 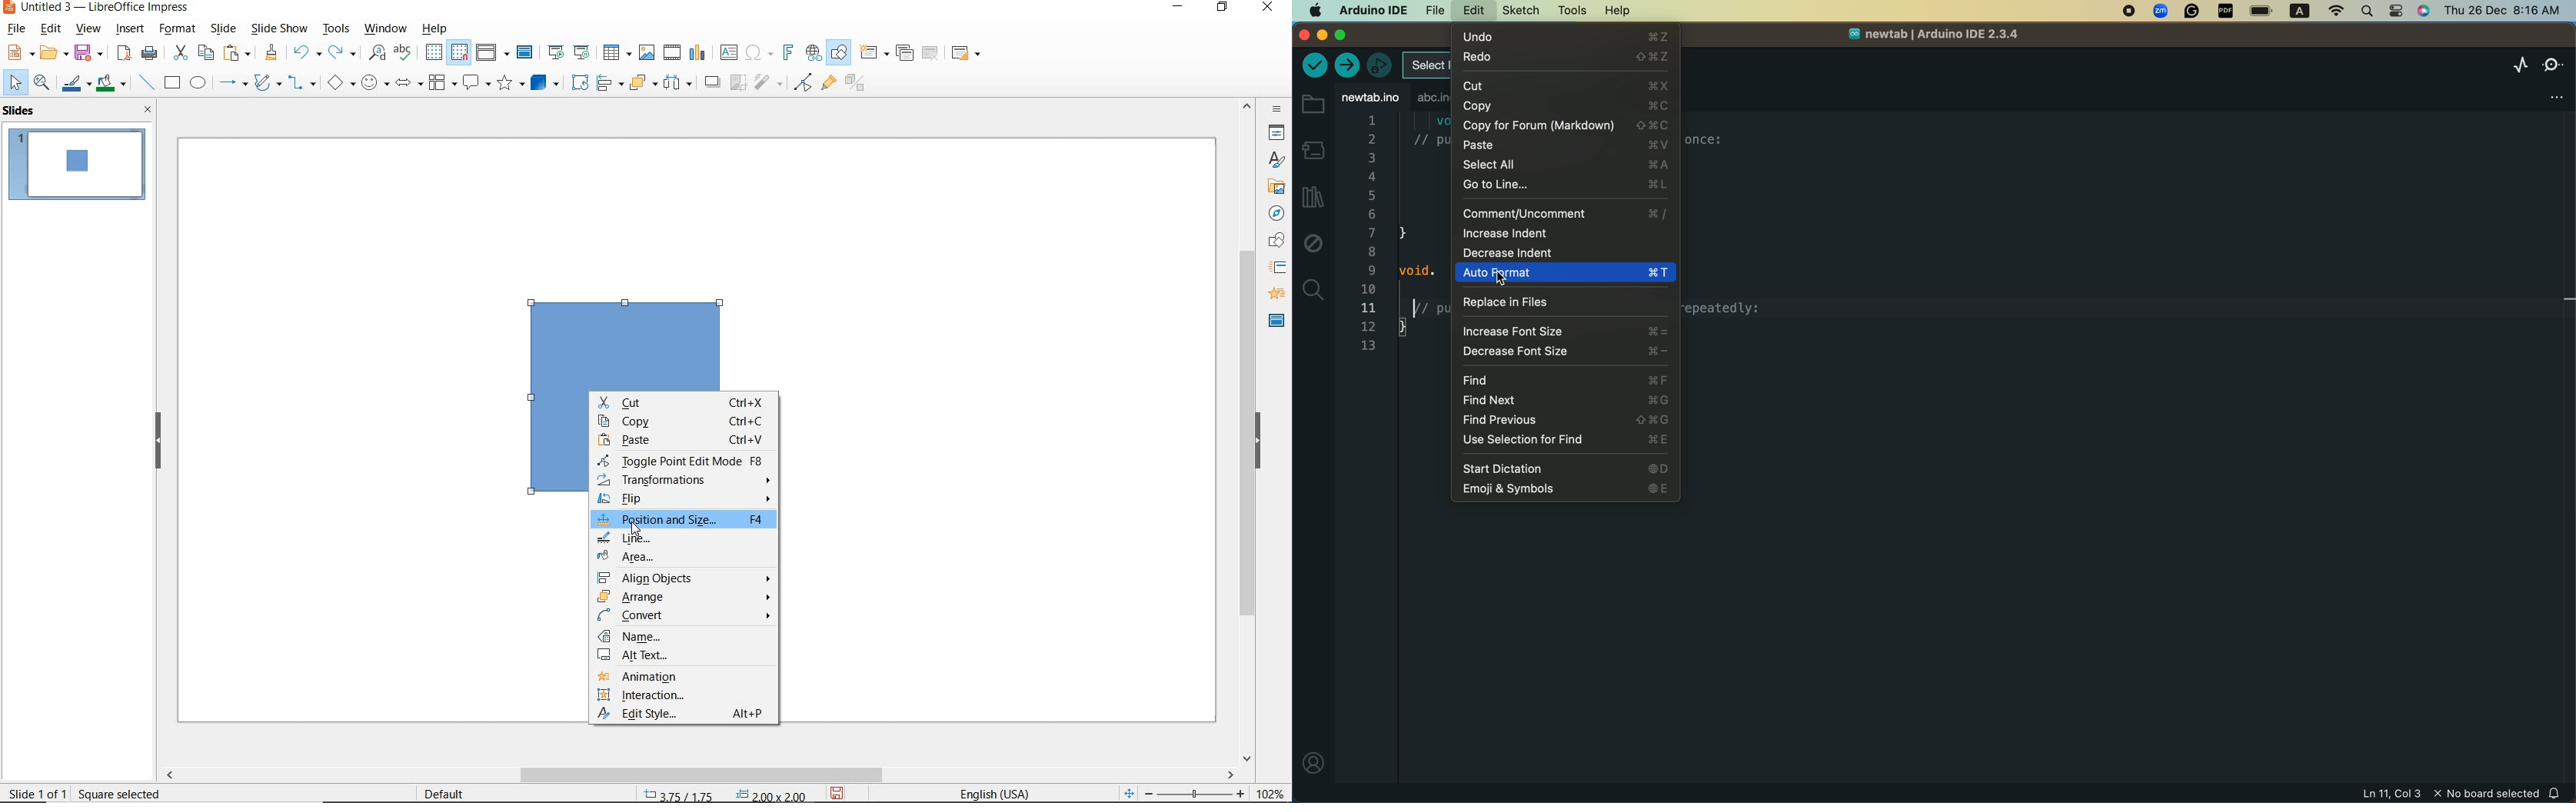 I want to click on slide layout, so click(x=966, y=53).